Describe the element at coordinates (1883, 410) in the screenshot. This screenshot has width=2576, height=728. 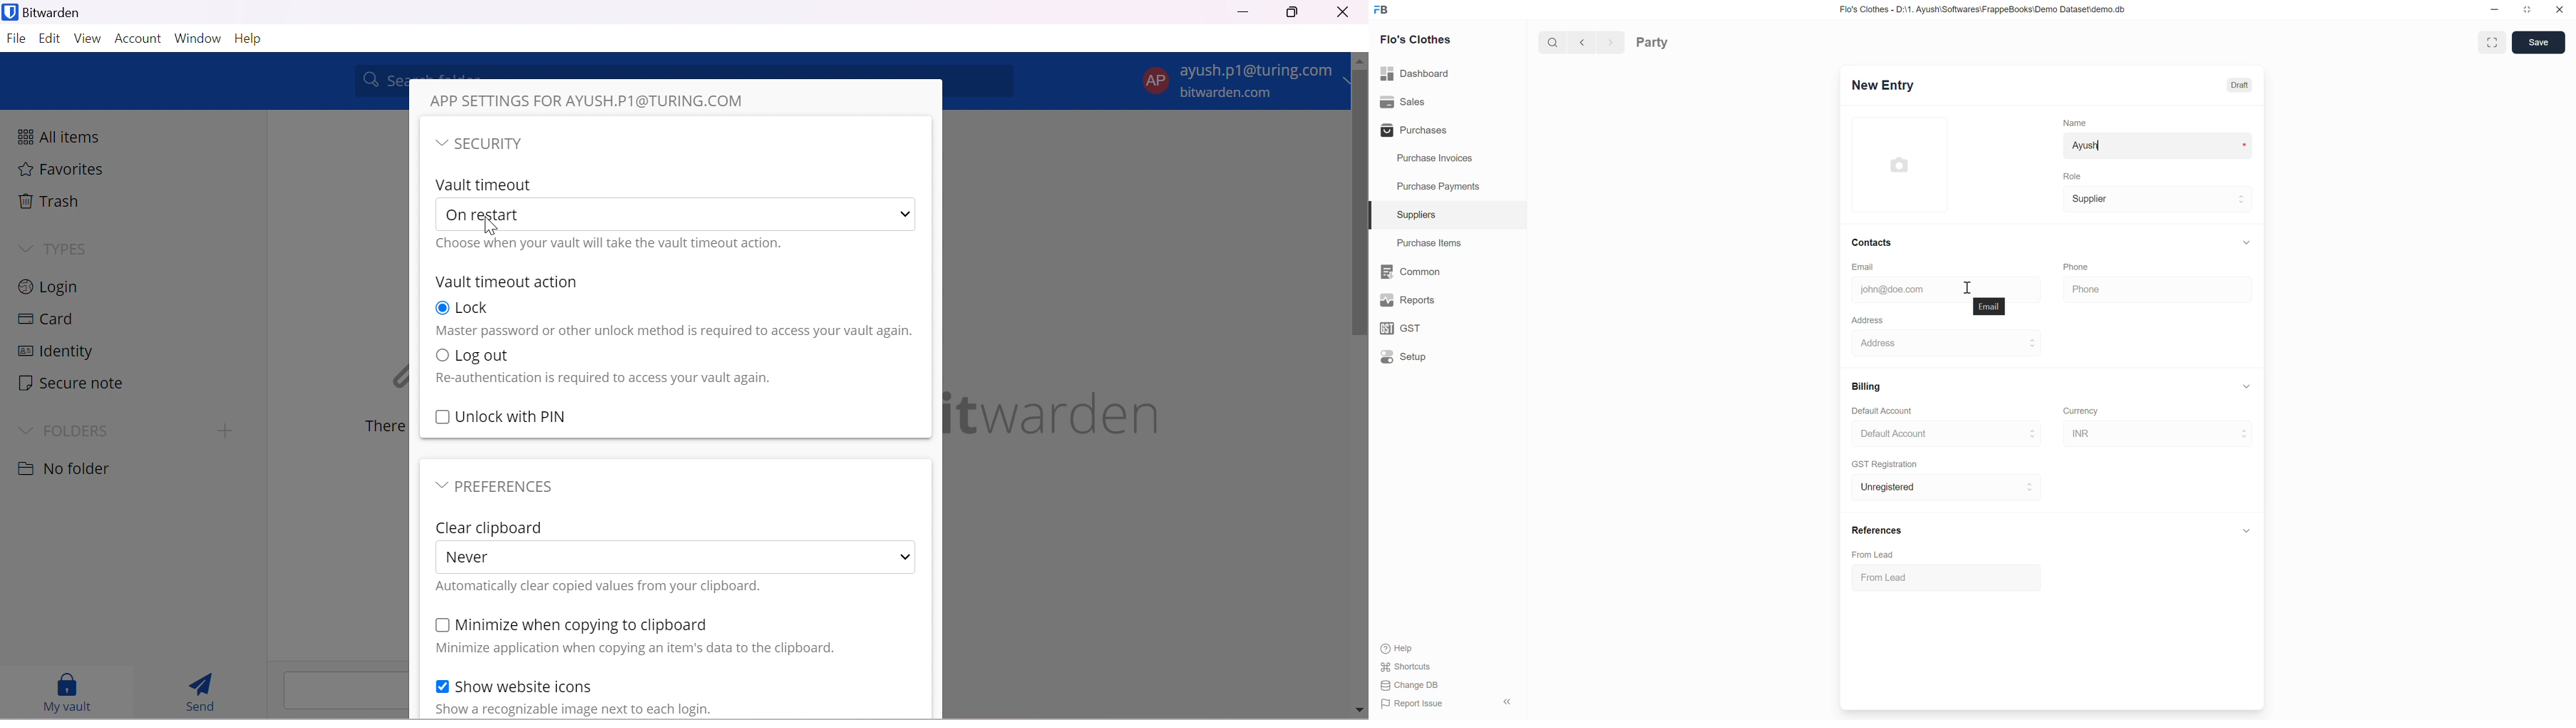
I see `Default Account` at that location.